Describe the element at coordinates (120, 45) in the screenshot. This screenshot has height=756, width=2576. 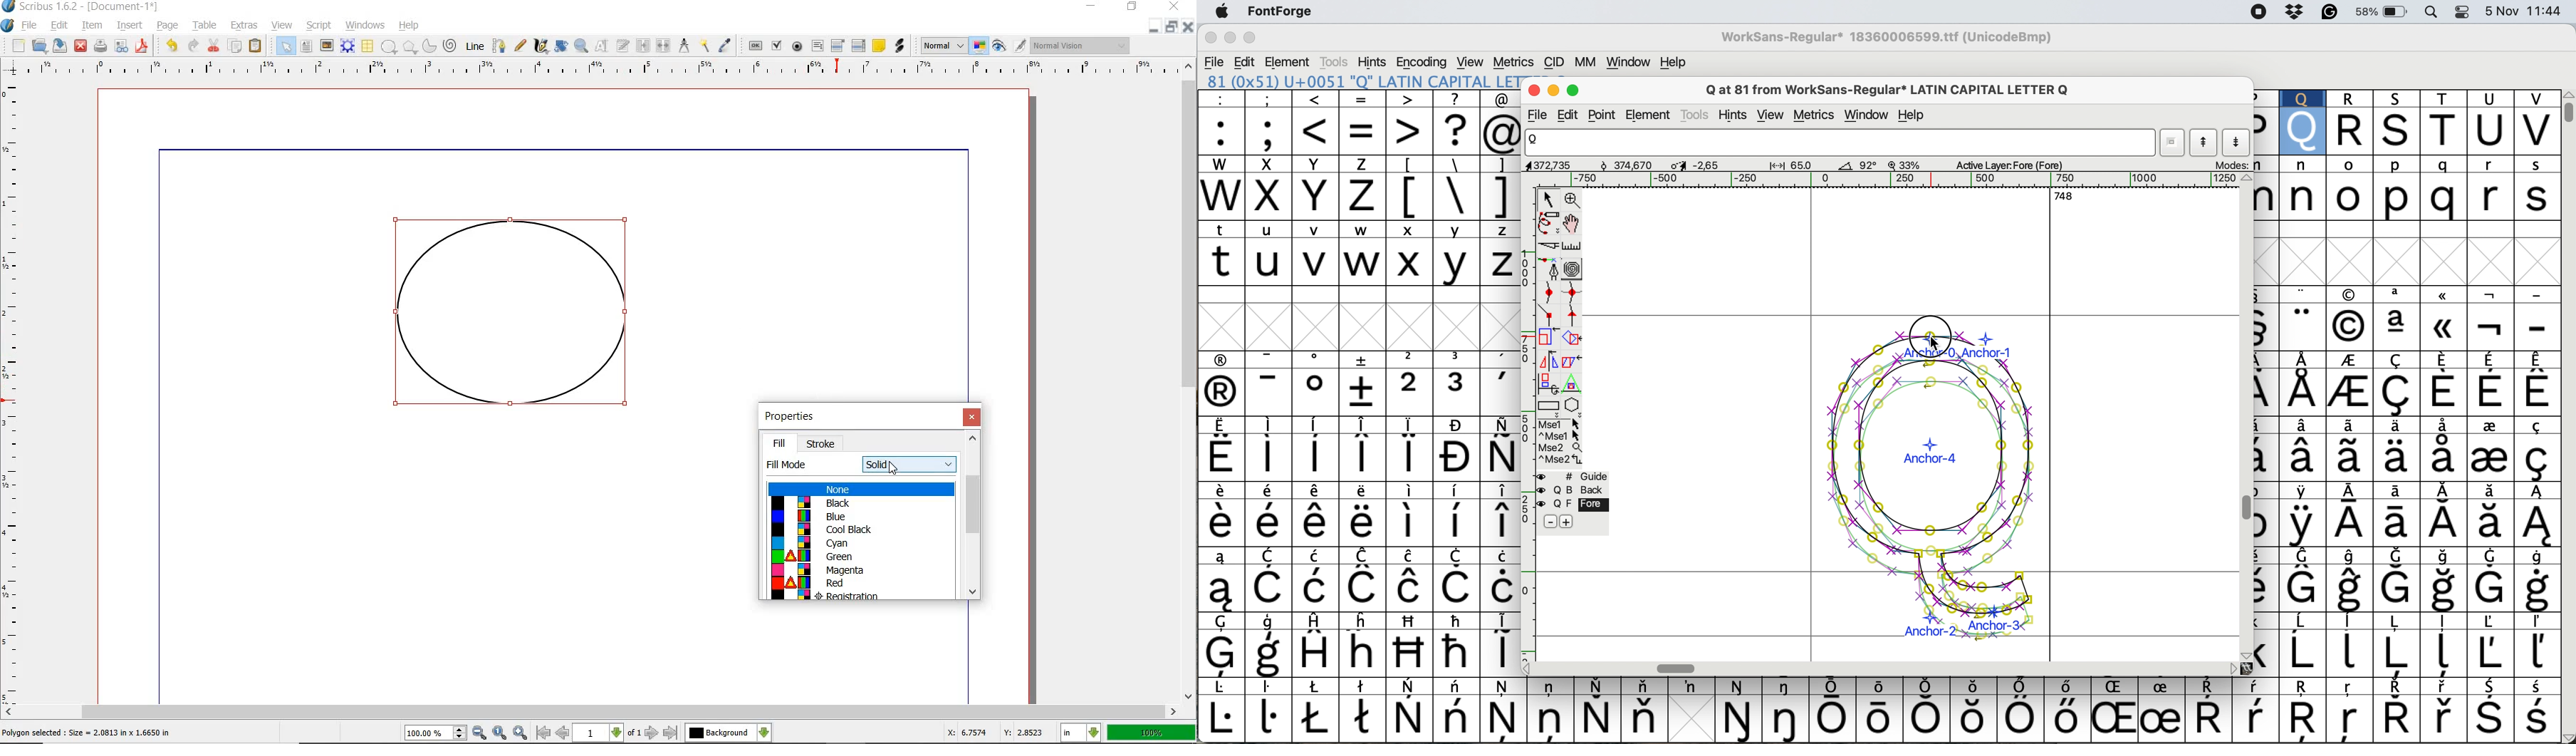
I see `PREFLIGHT VERIFIER` at that location.